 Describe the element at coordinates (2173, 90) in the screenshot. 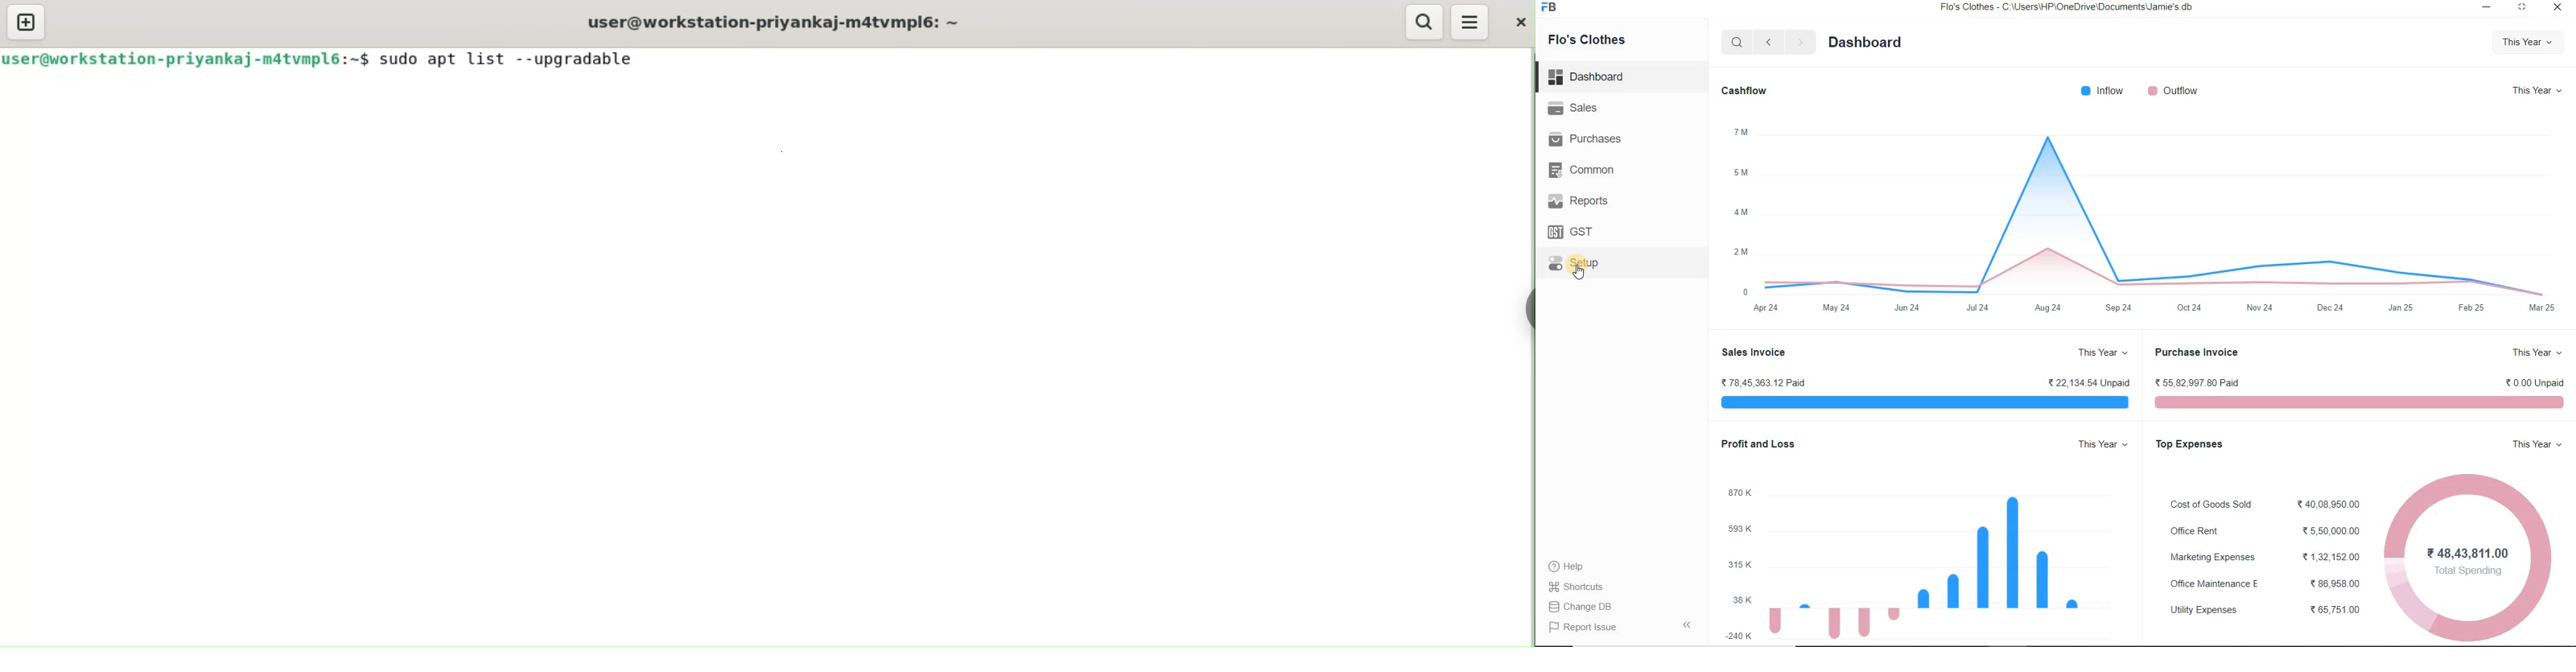

I see `@ Outflow` at that location.